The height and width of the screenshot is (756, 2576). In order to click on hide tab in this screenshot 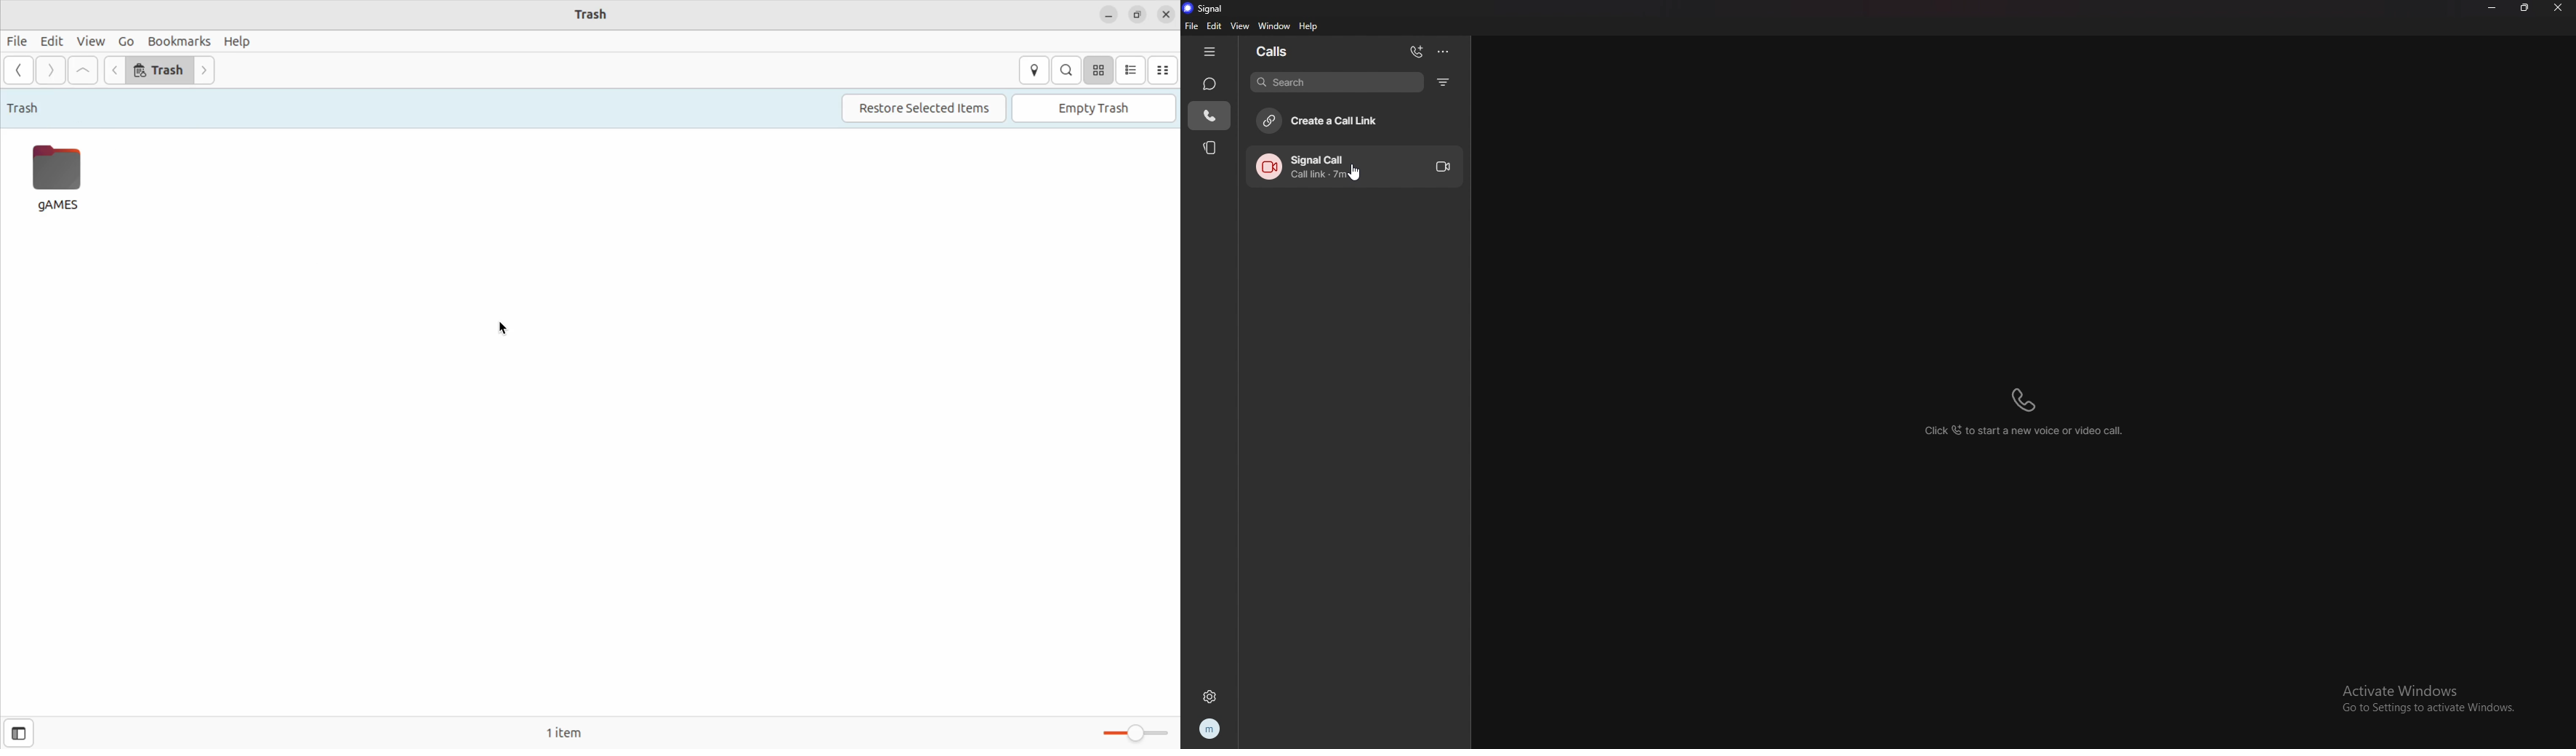, I will do `click(1212, 52)`.